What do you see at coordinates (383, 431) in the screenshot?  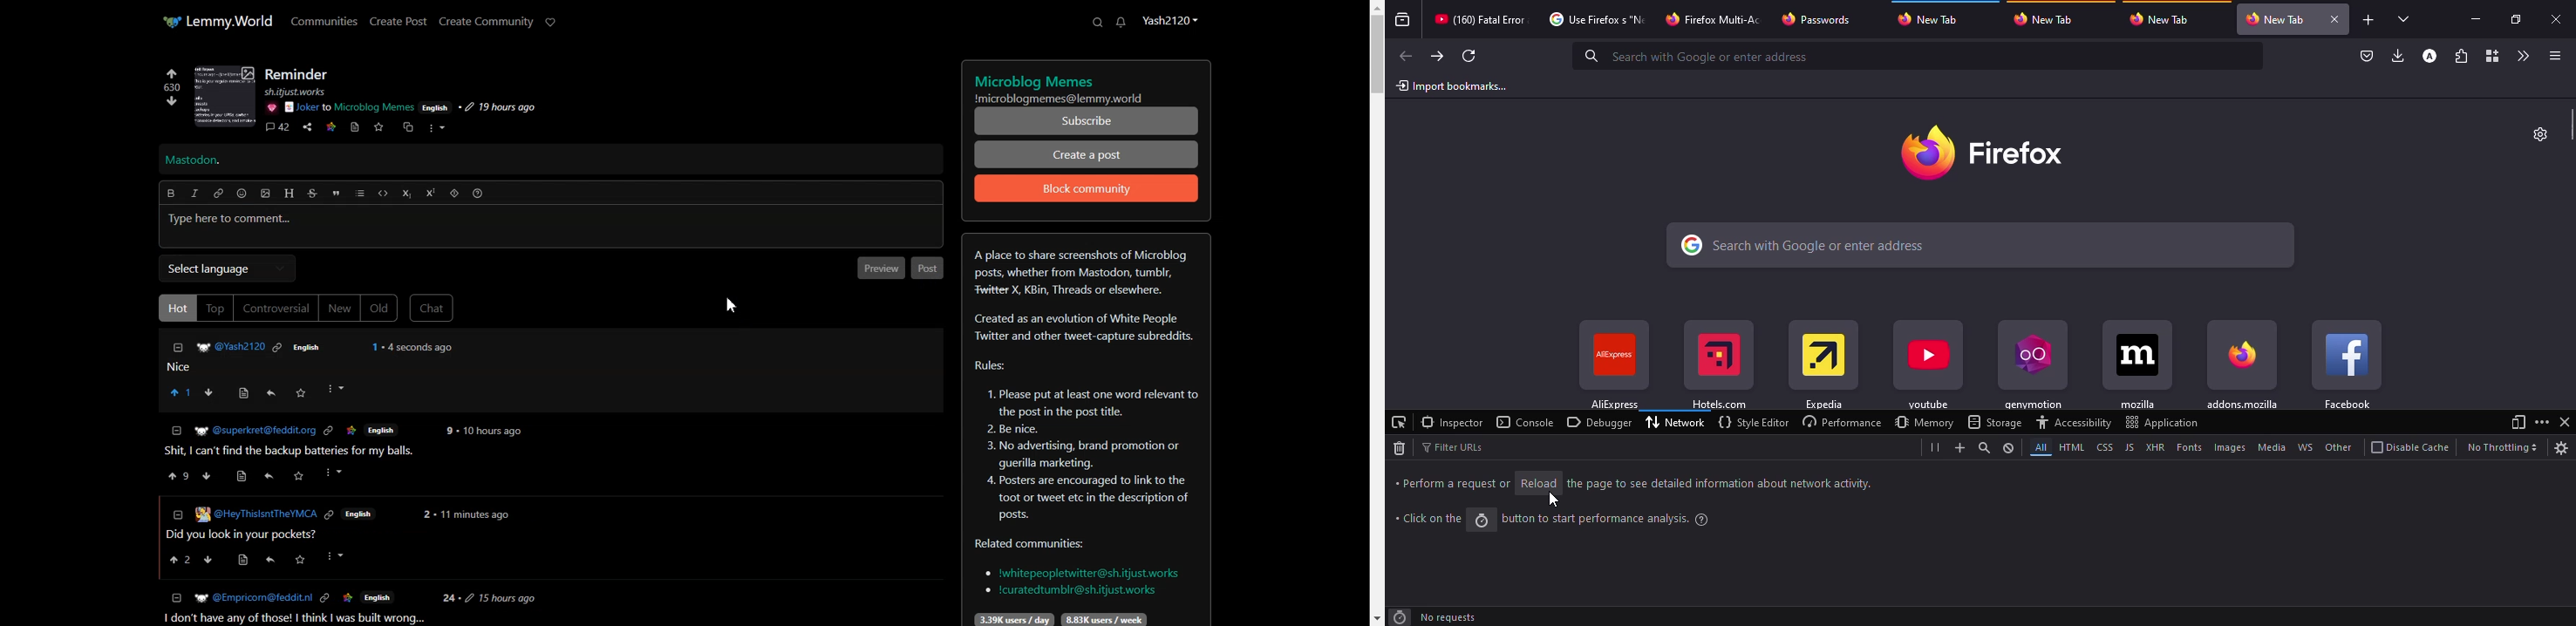 I see `` at bounding box center [383, 431].